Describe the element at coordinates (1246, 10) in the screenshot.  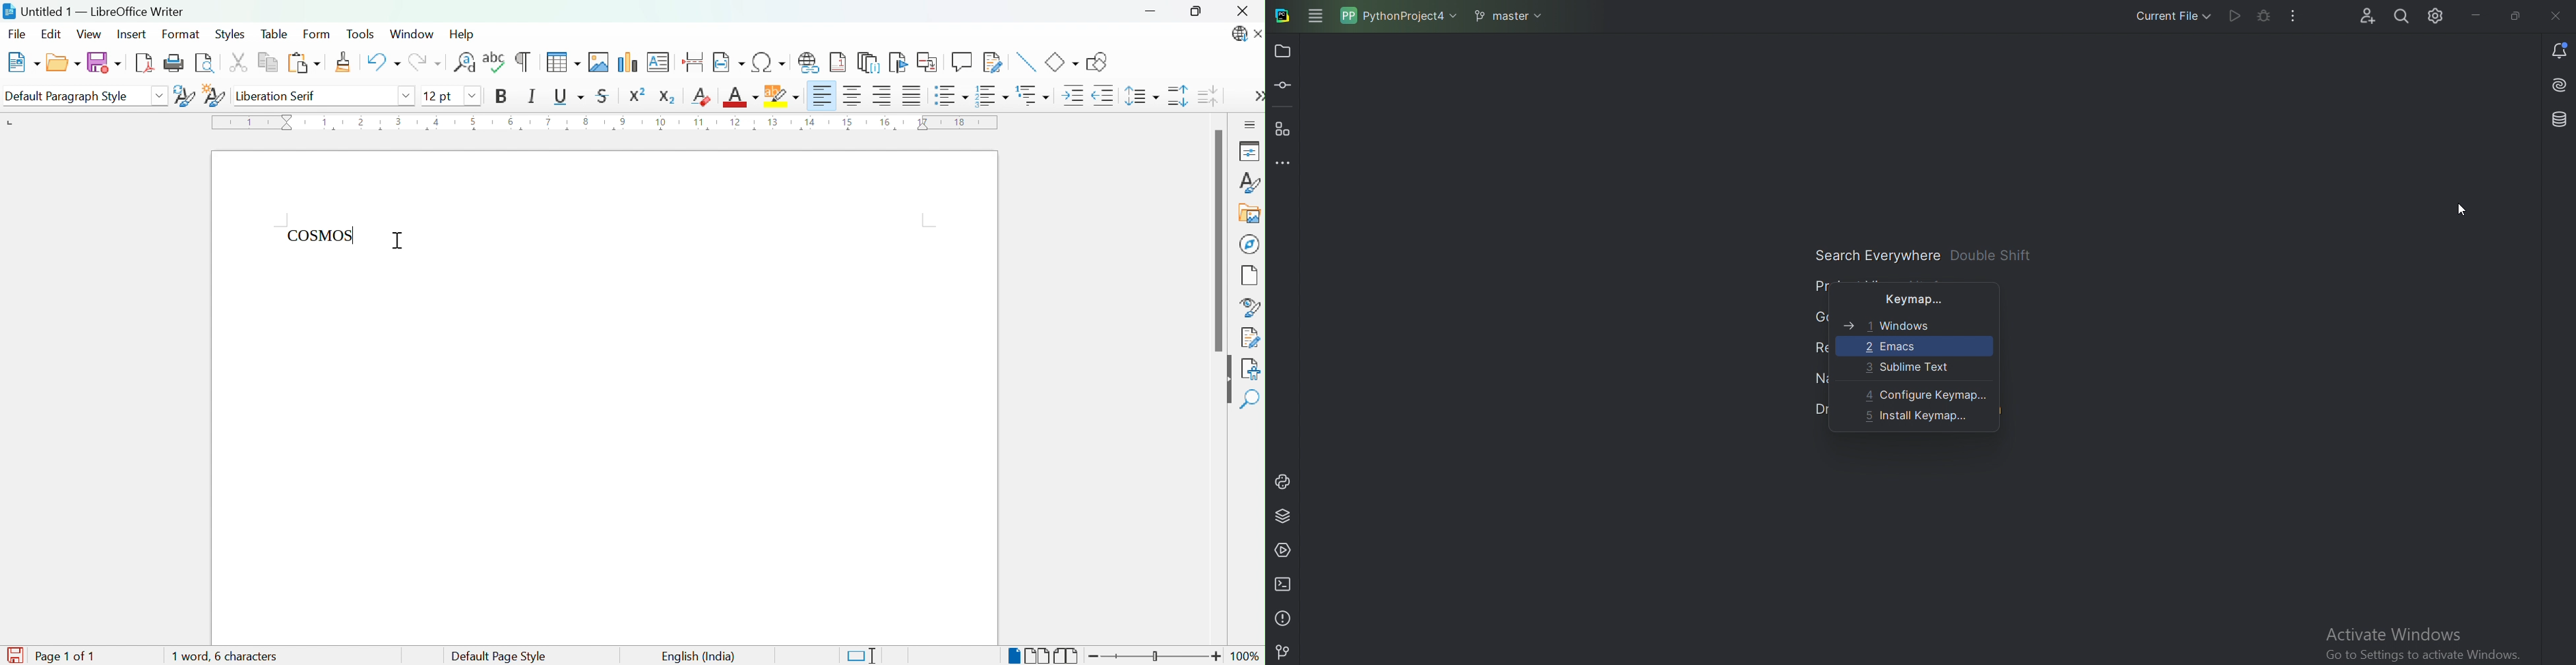
I see `Close` at that location.